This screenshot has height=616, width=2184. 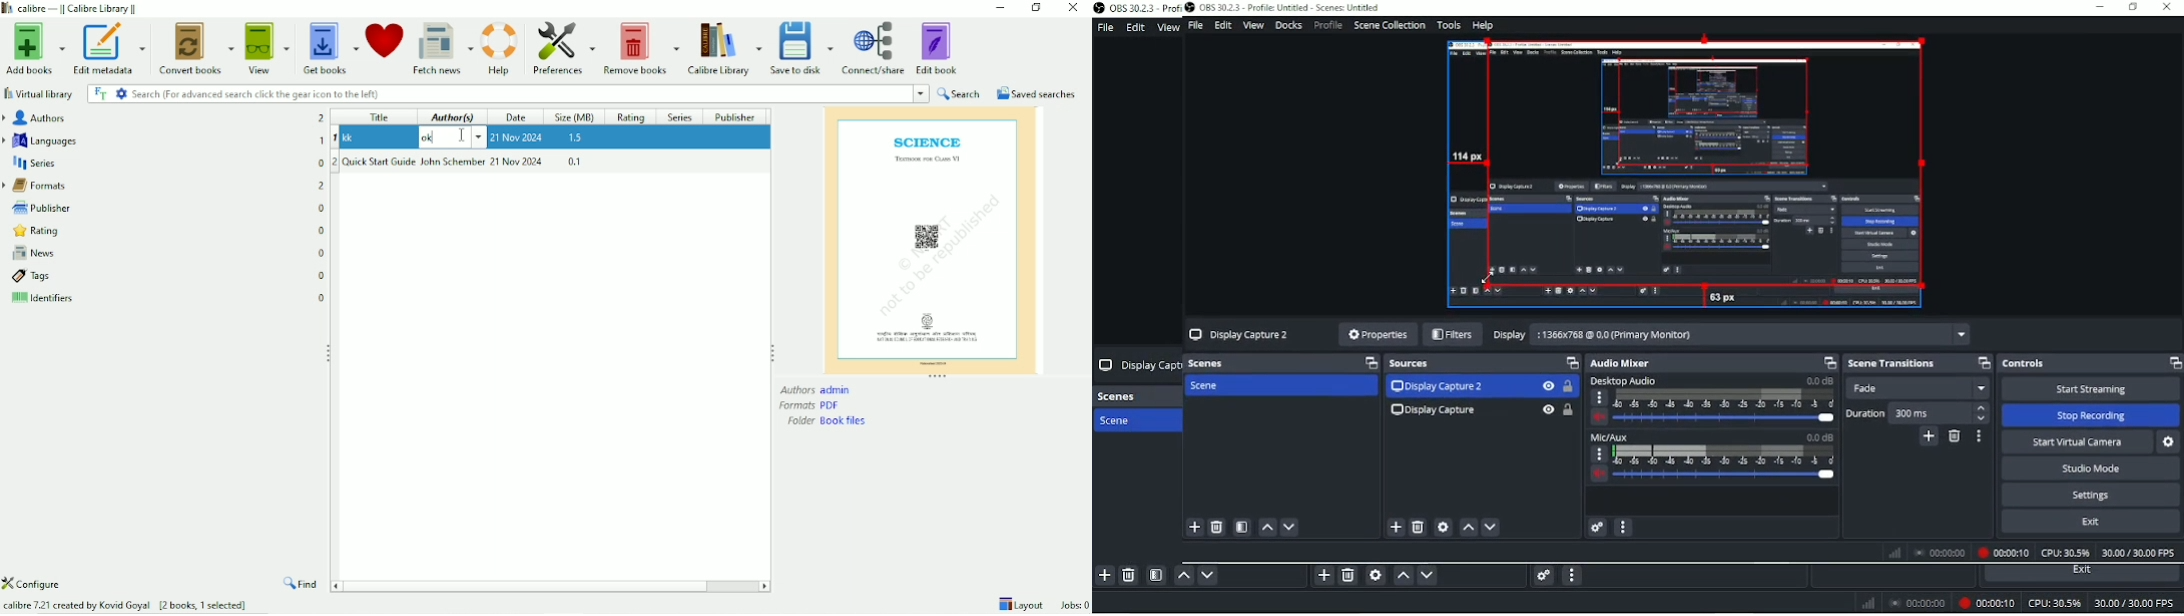 I want to click on Save to disk, so click(x=801, y=49).